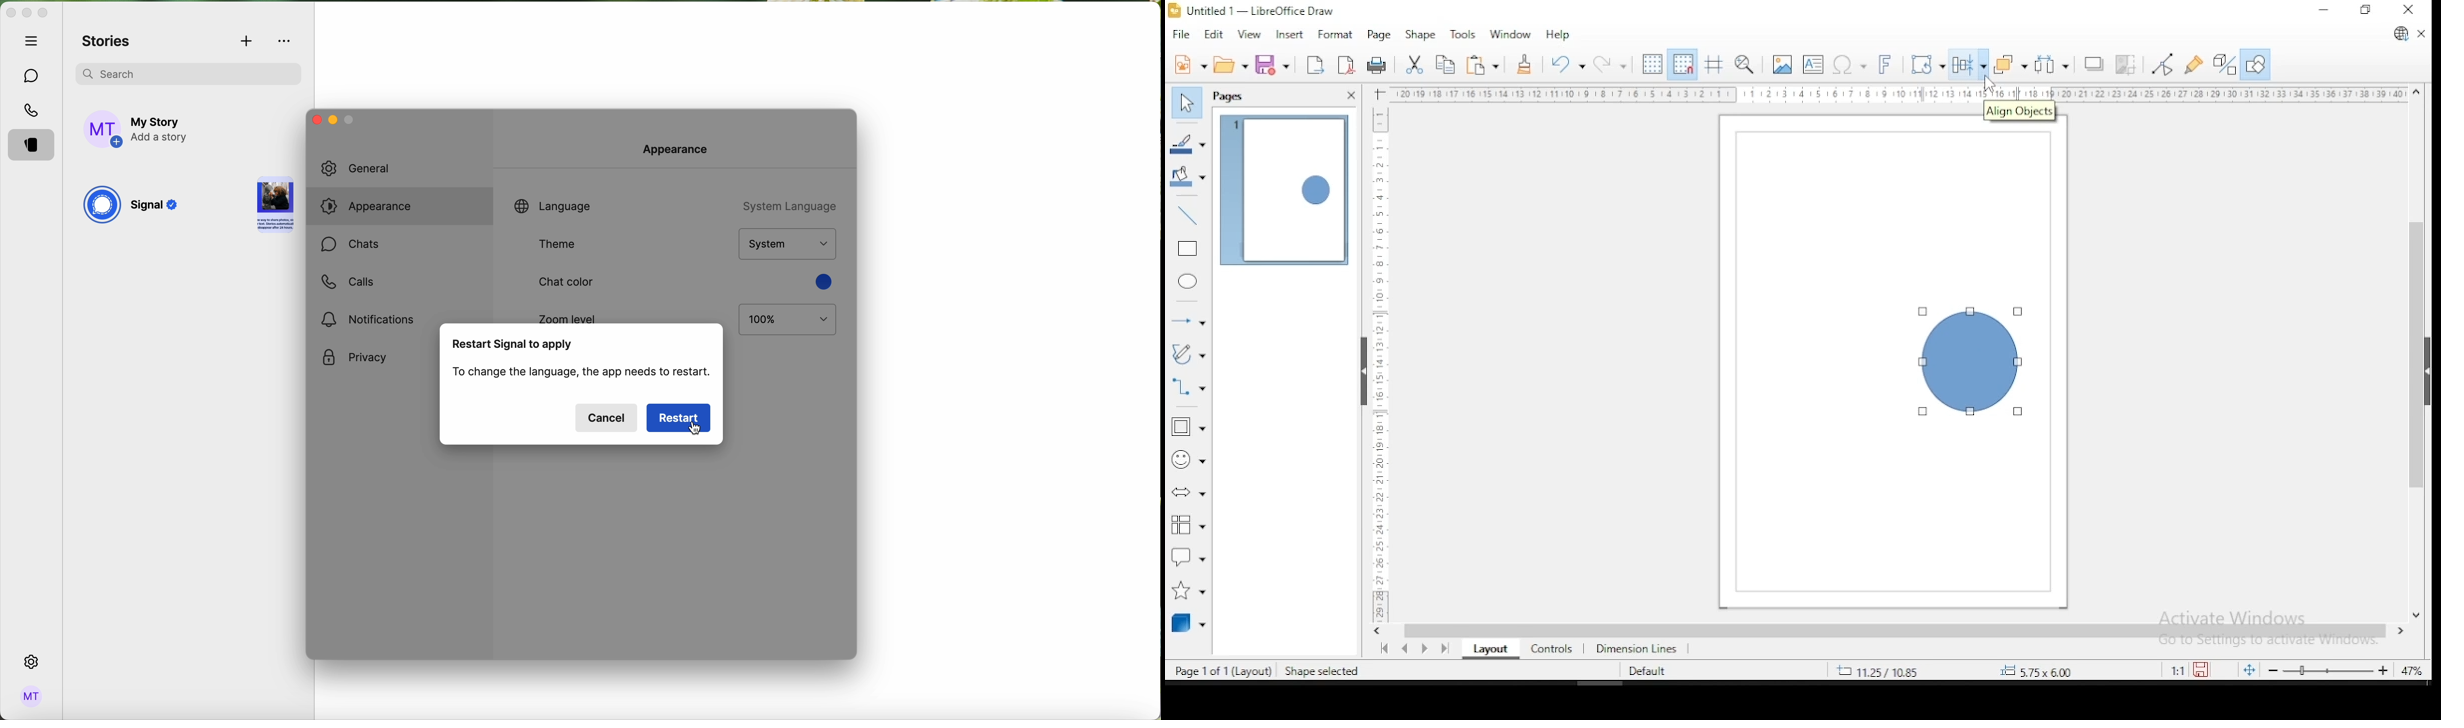 This screenshot has height=728, width=2464. Describe the element at coordinates (2327, 669) in the screenshot. I see `zoom slider` at that location.